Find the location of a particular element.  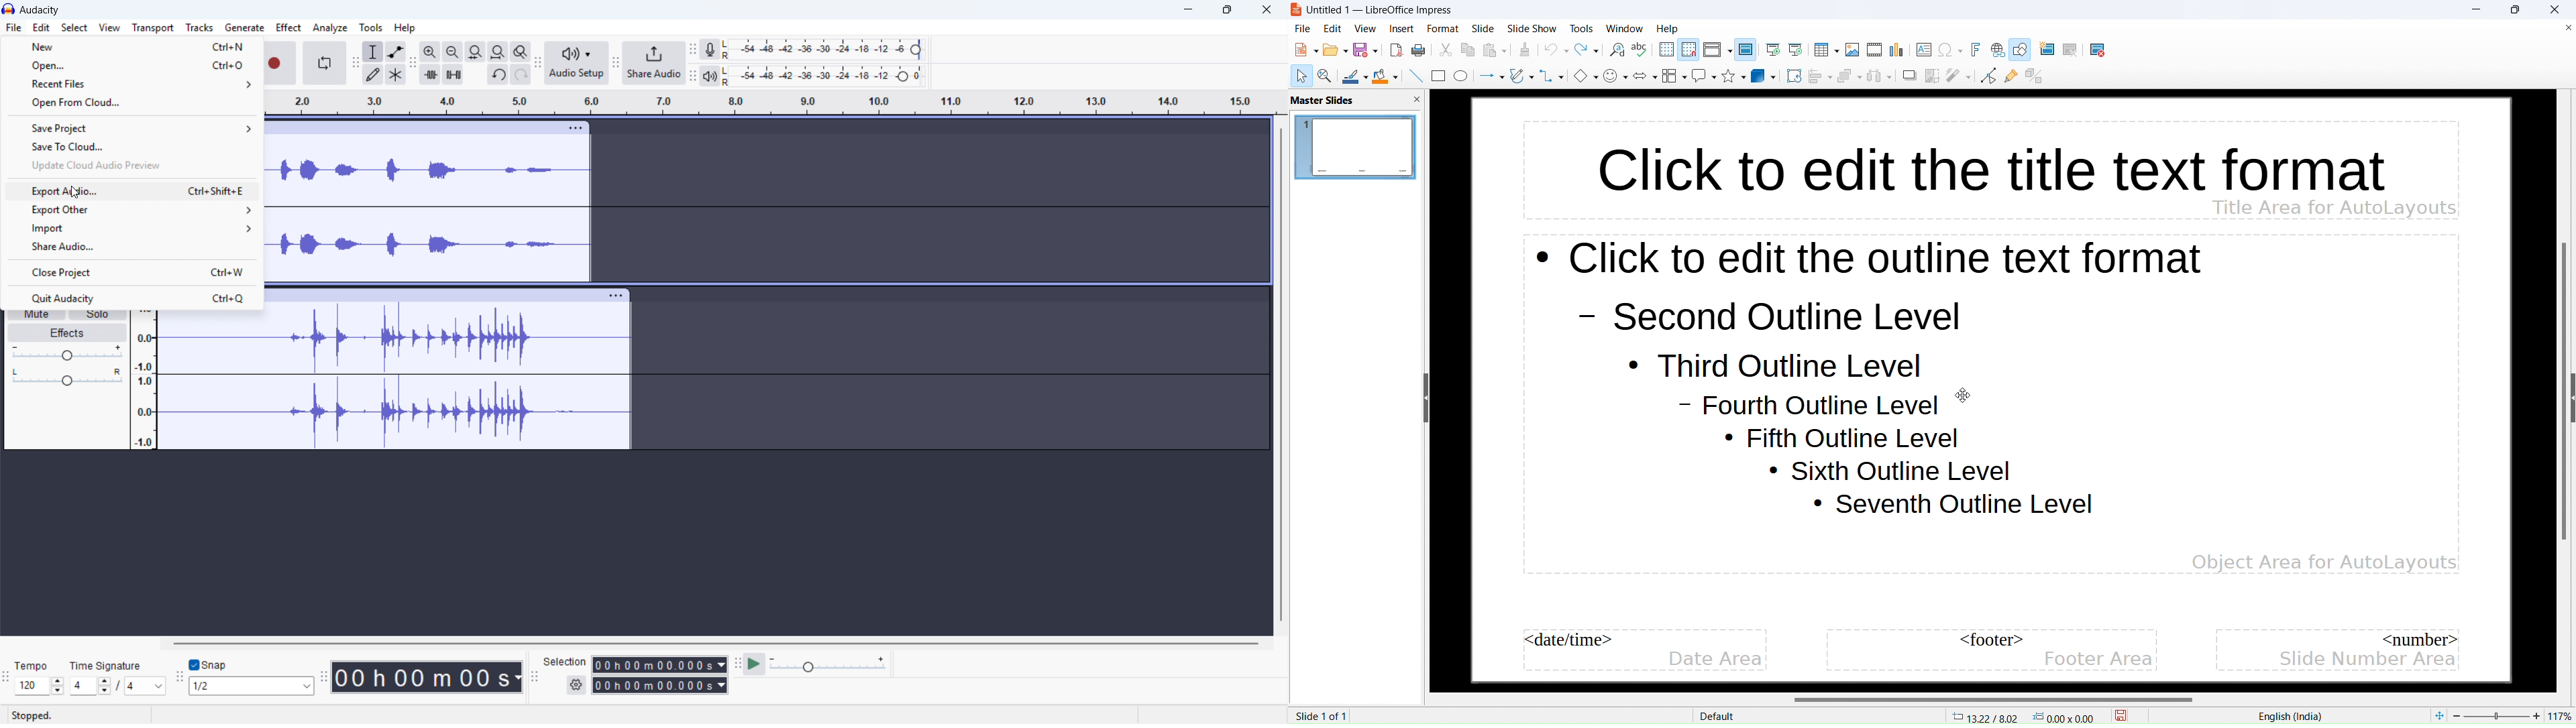

zoom and pan is located at coordinates (1325, 75).